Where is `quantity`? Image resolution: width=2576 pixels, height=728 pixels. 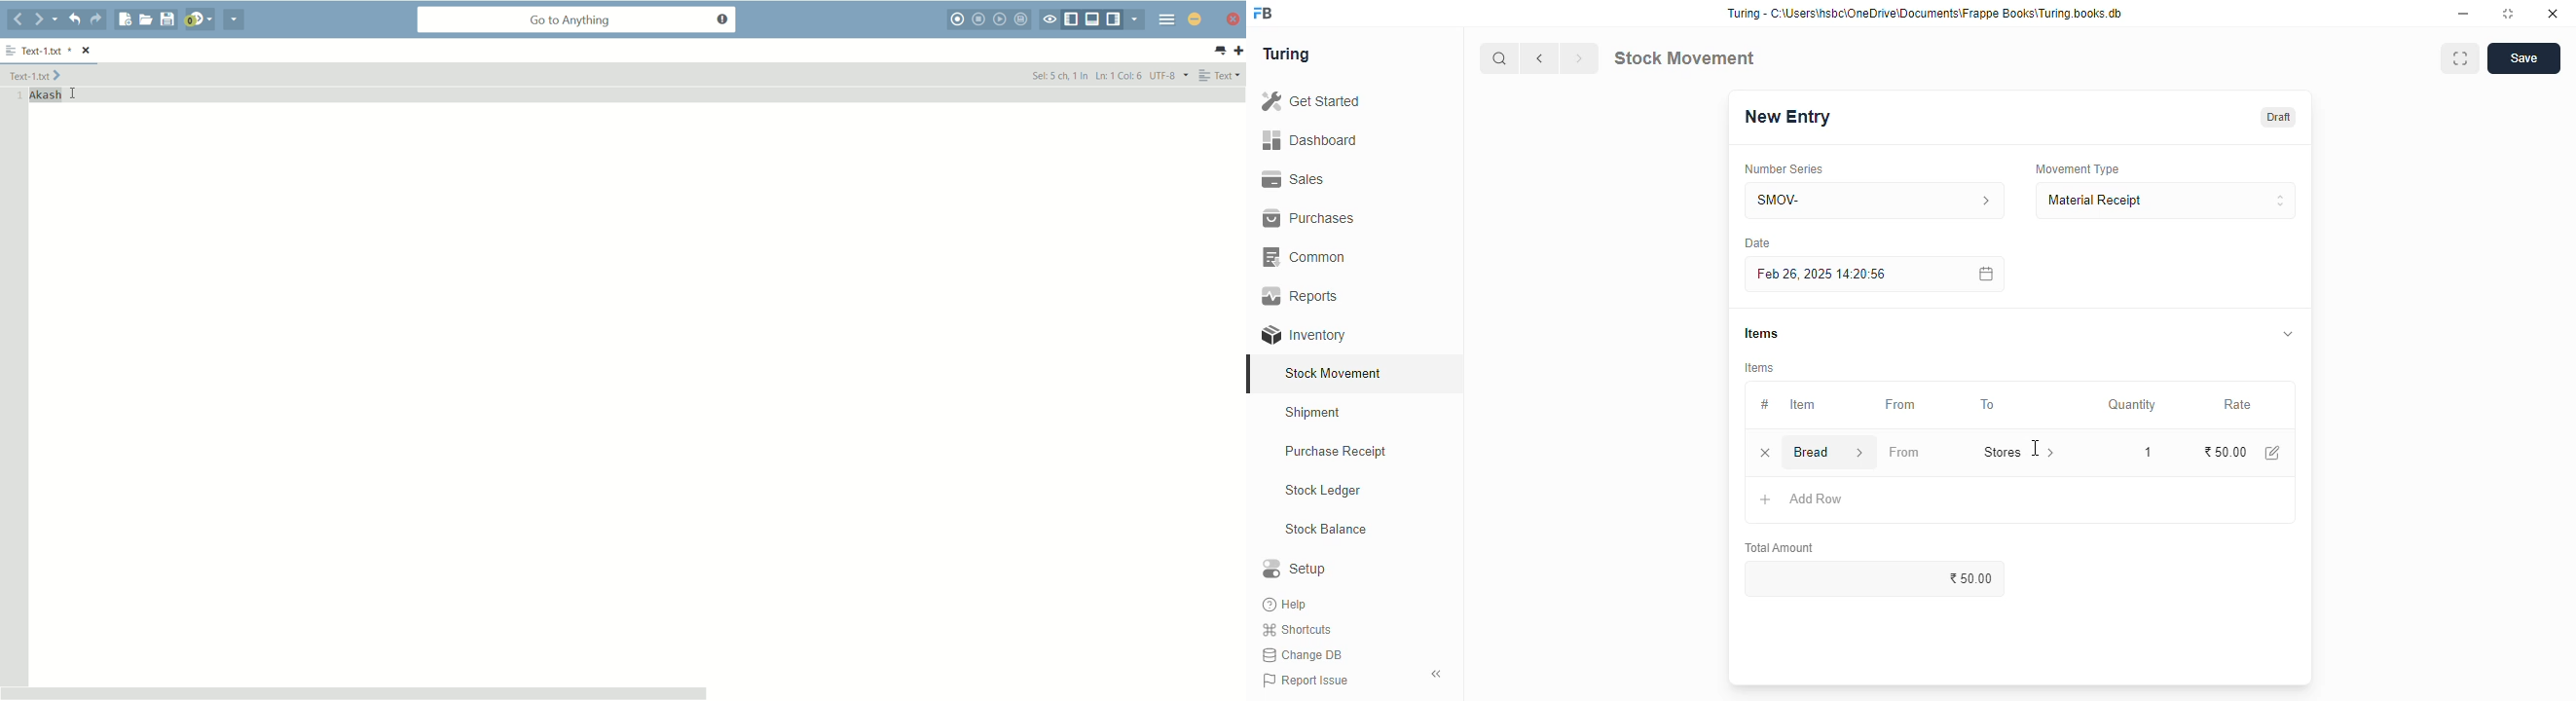
quantity is located at coordinates (2132, 405).